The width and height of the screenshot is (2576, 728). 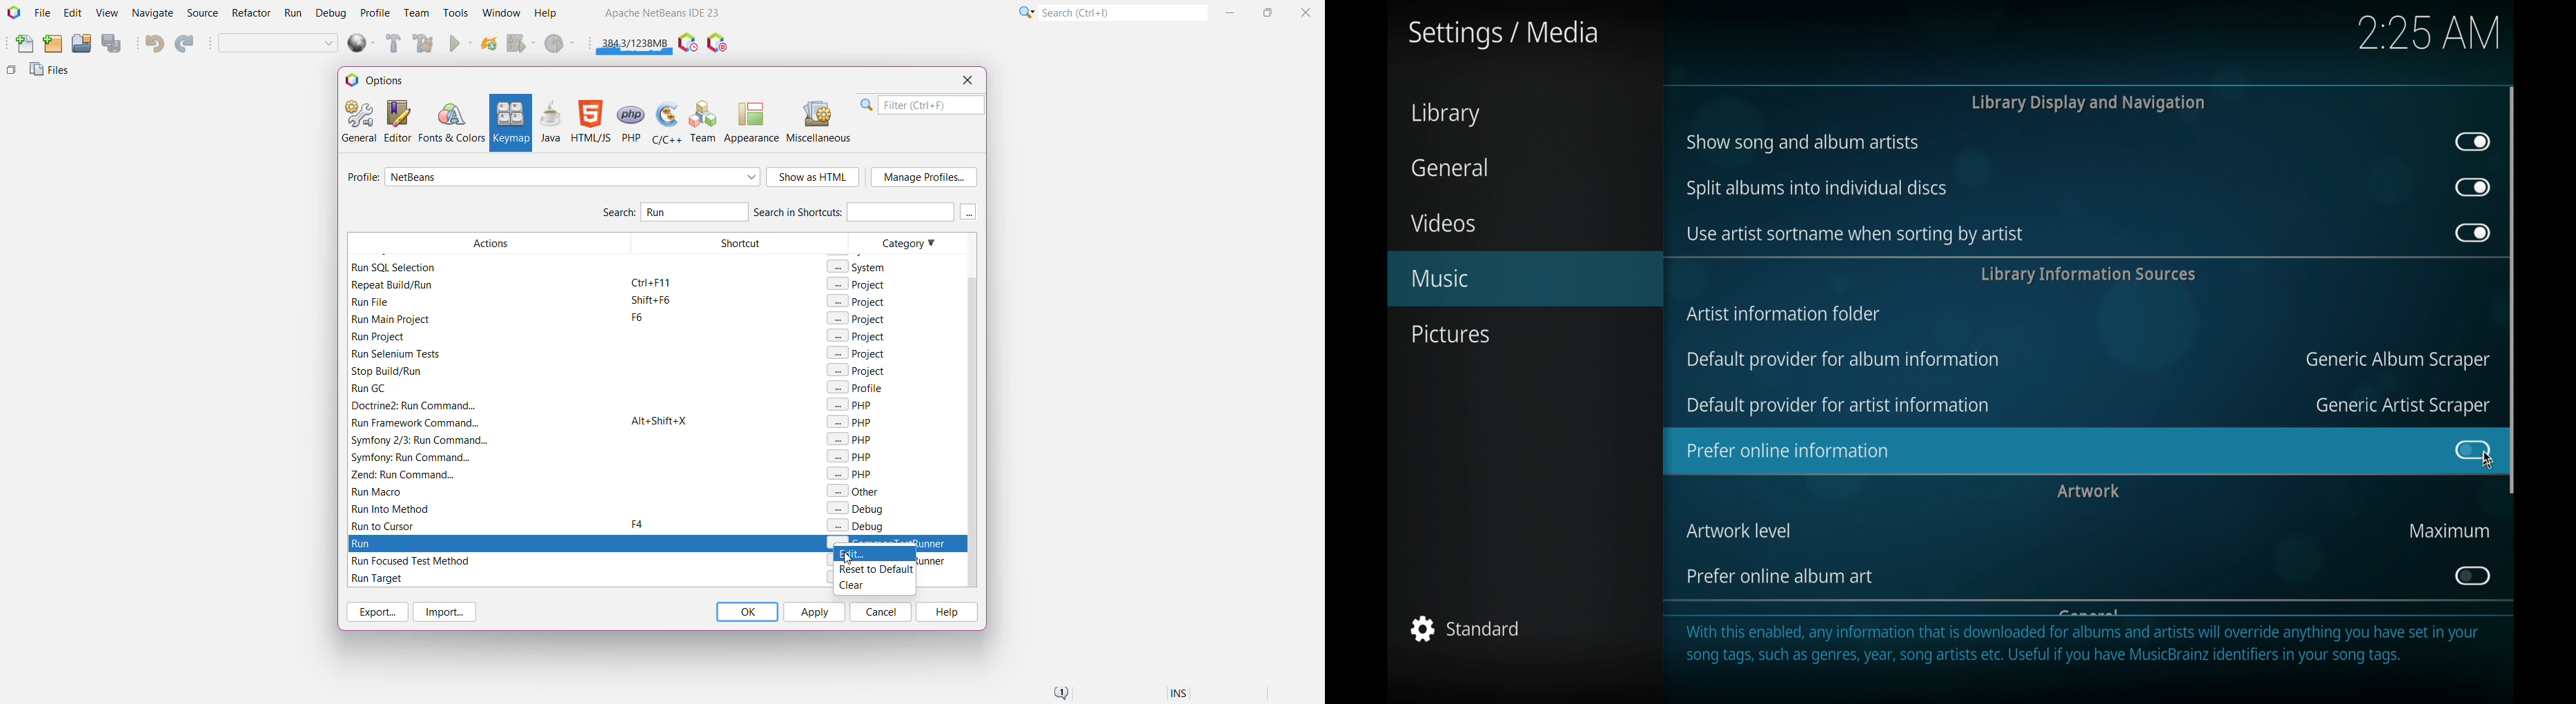 What do you see at coordinates (2473, 233) in the screenshot?
I see `toggle button` at bounding box center [2473, 233].